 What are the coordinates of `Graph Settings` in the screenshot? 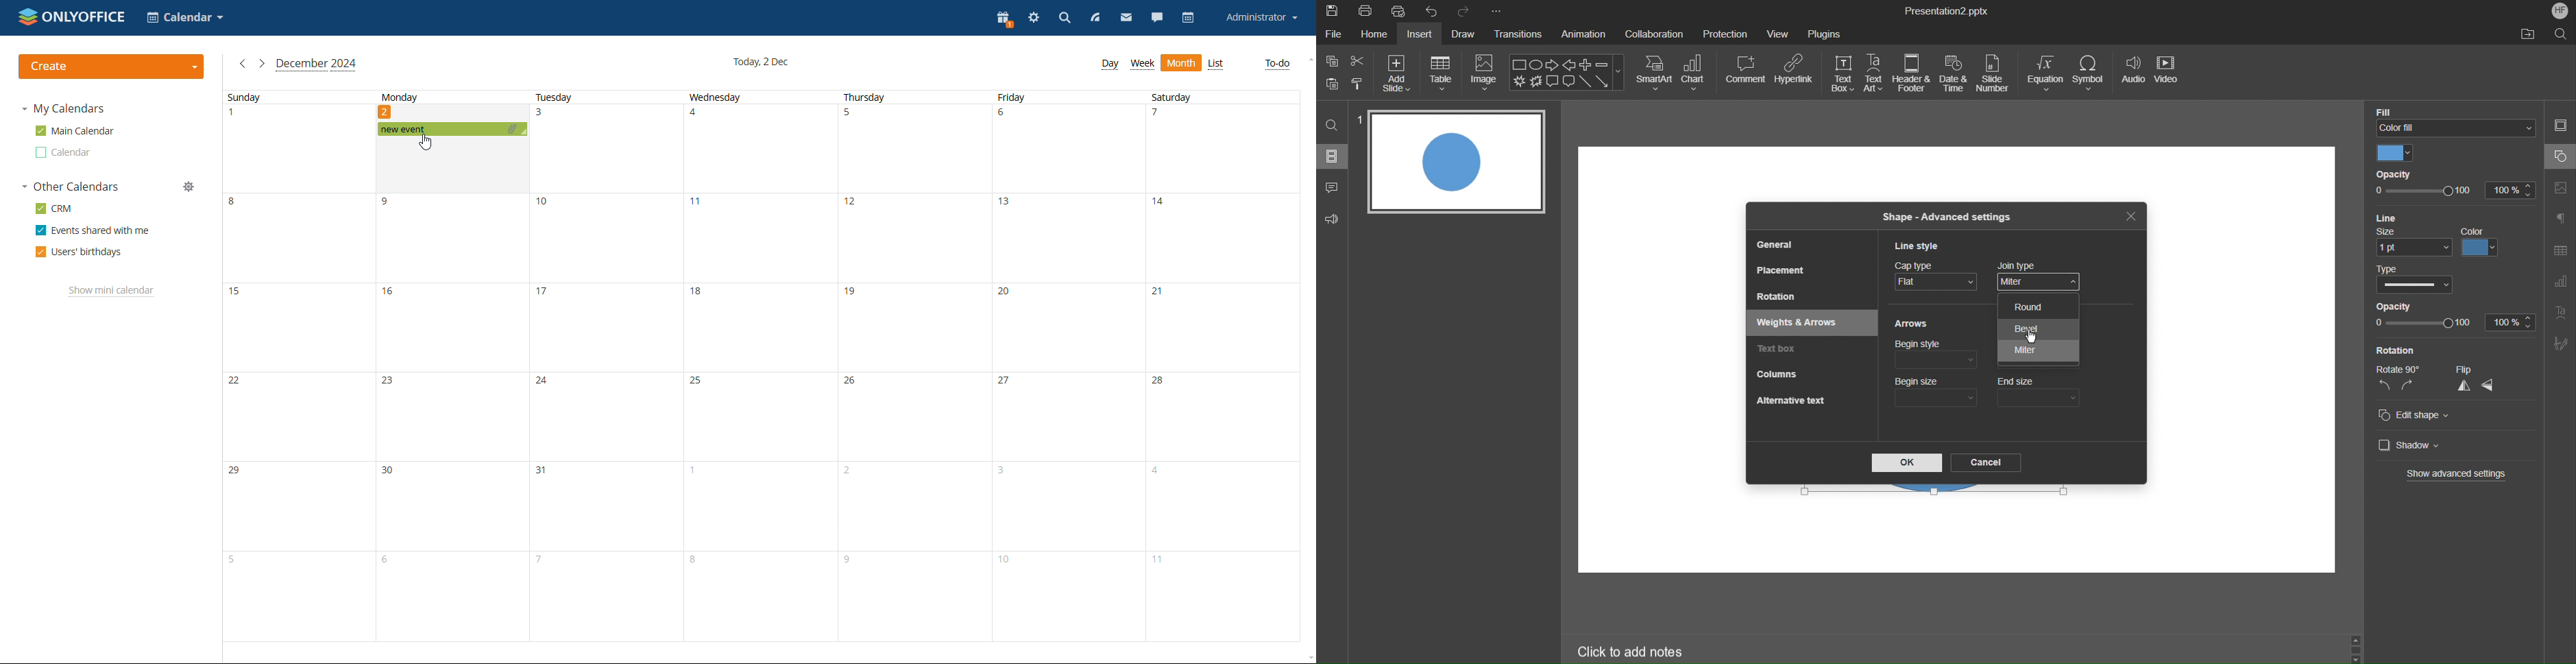 It's located at (2558, 284).